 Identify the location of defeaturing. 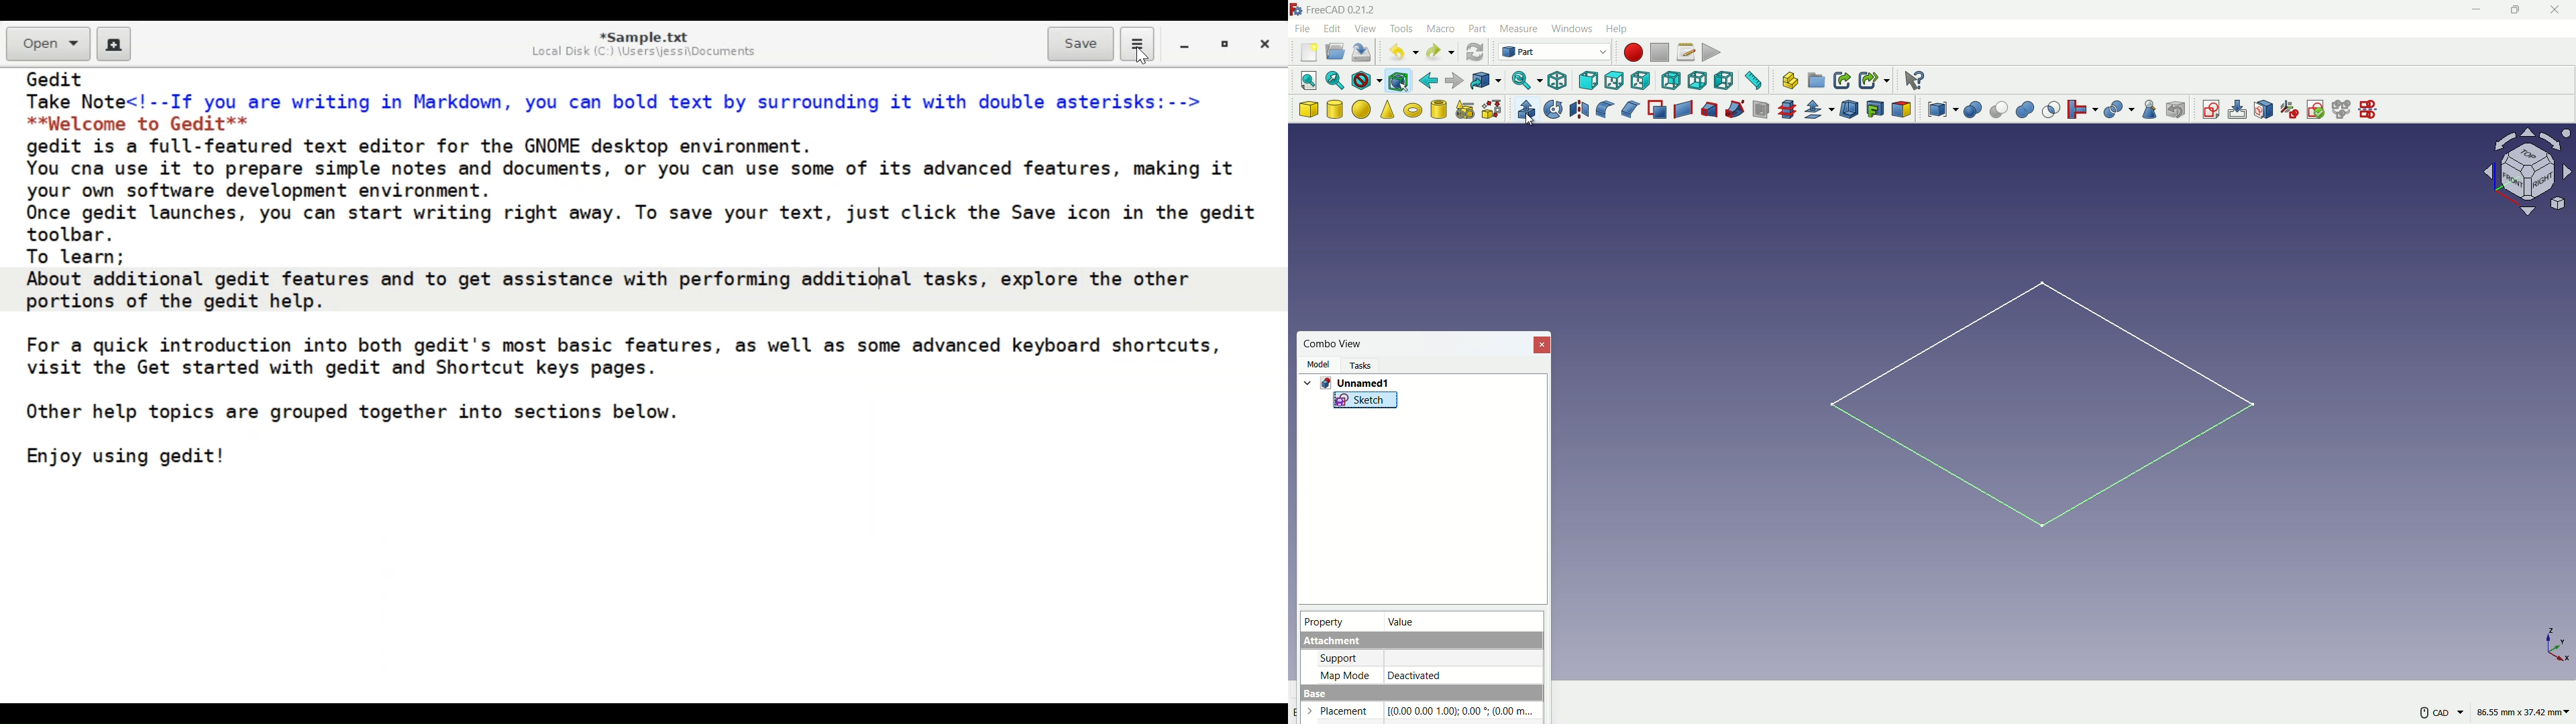
(2175, 110).